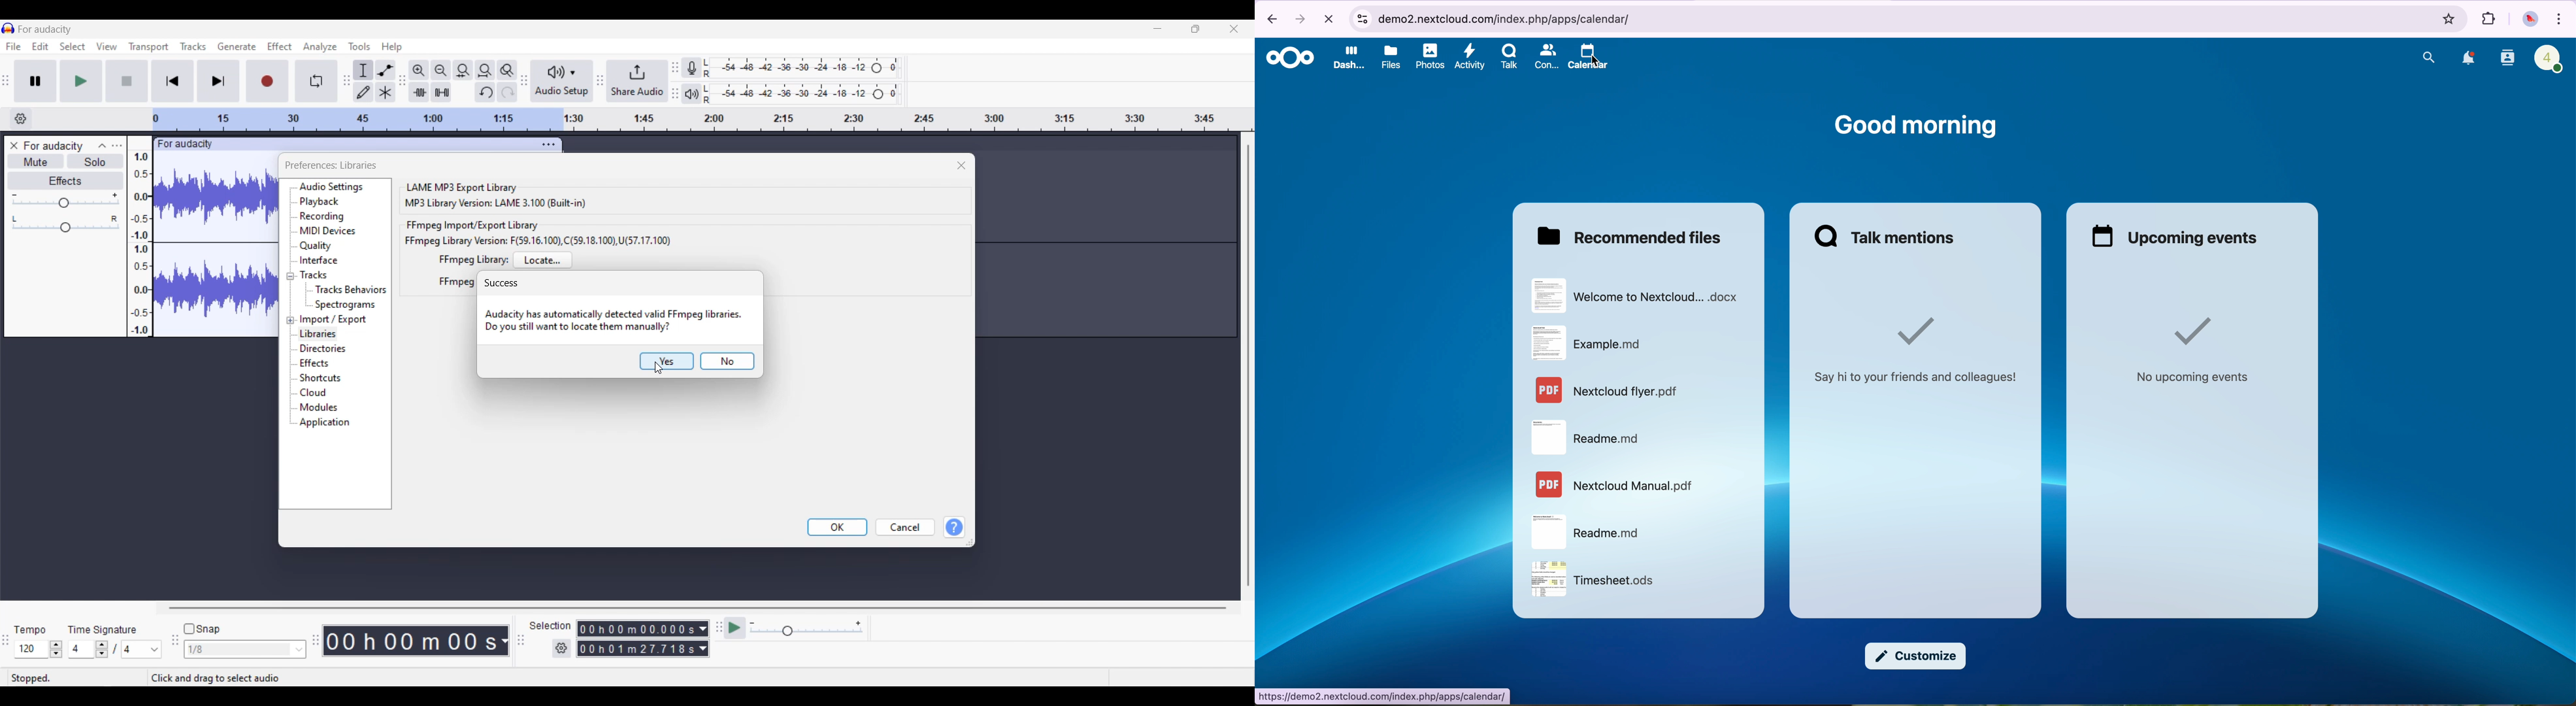  I want to click on stopped, so click(31, 677).